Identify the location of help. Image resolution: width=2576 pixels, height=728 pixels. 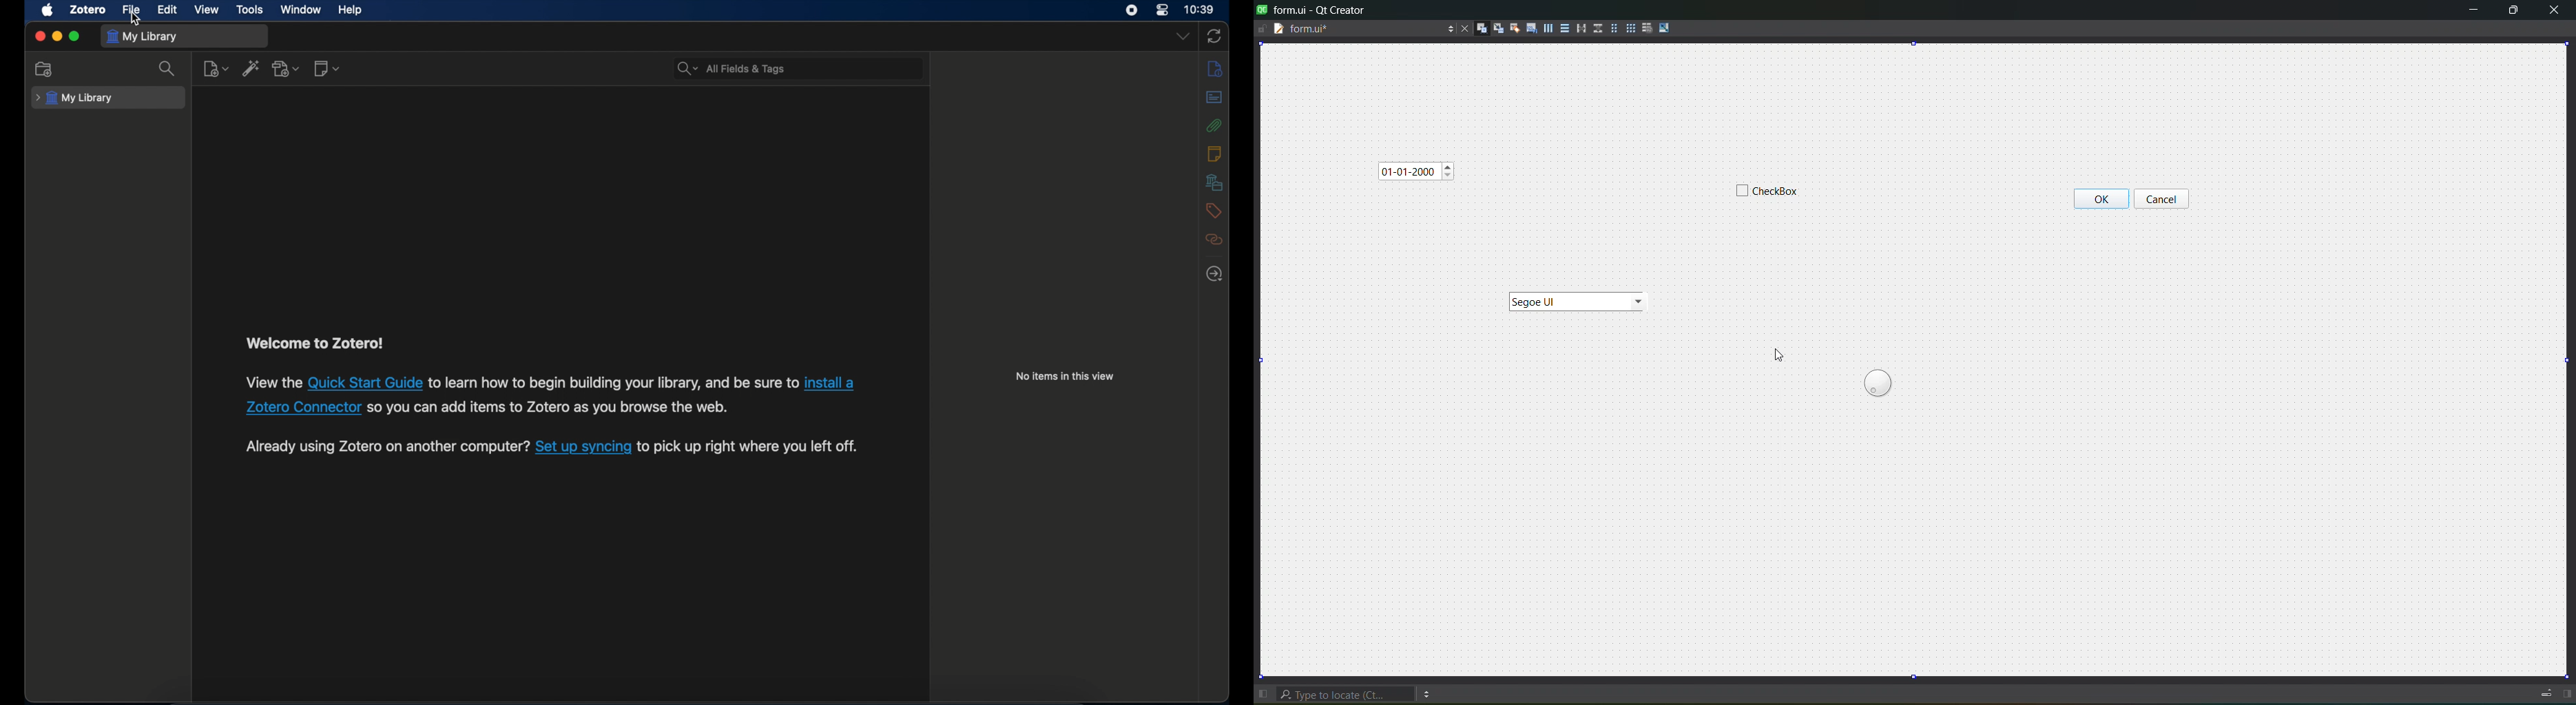
(351, 10).